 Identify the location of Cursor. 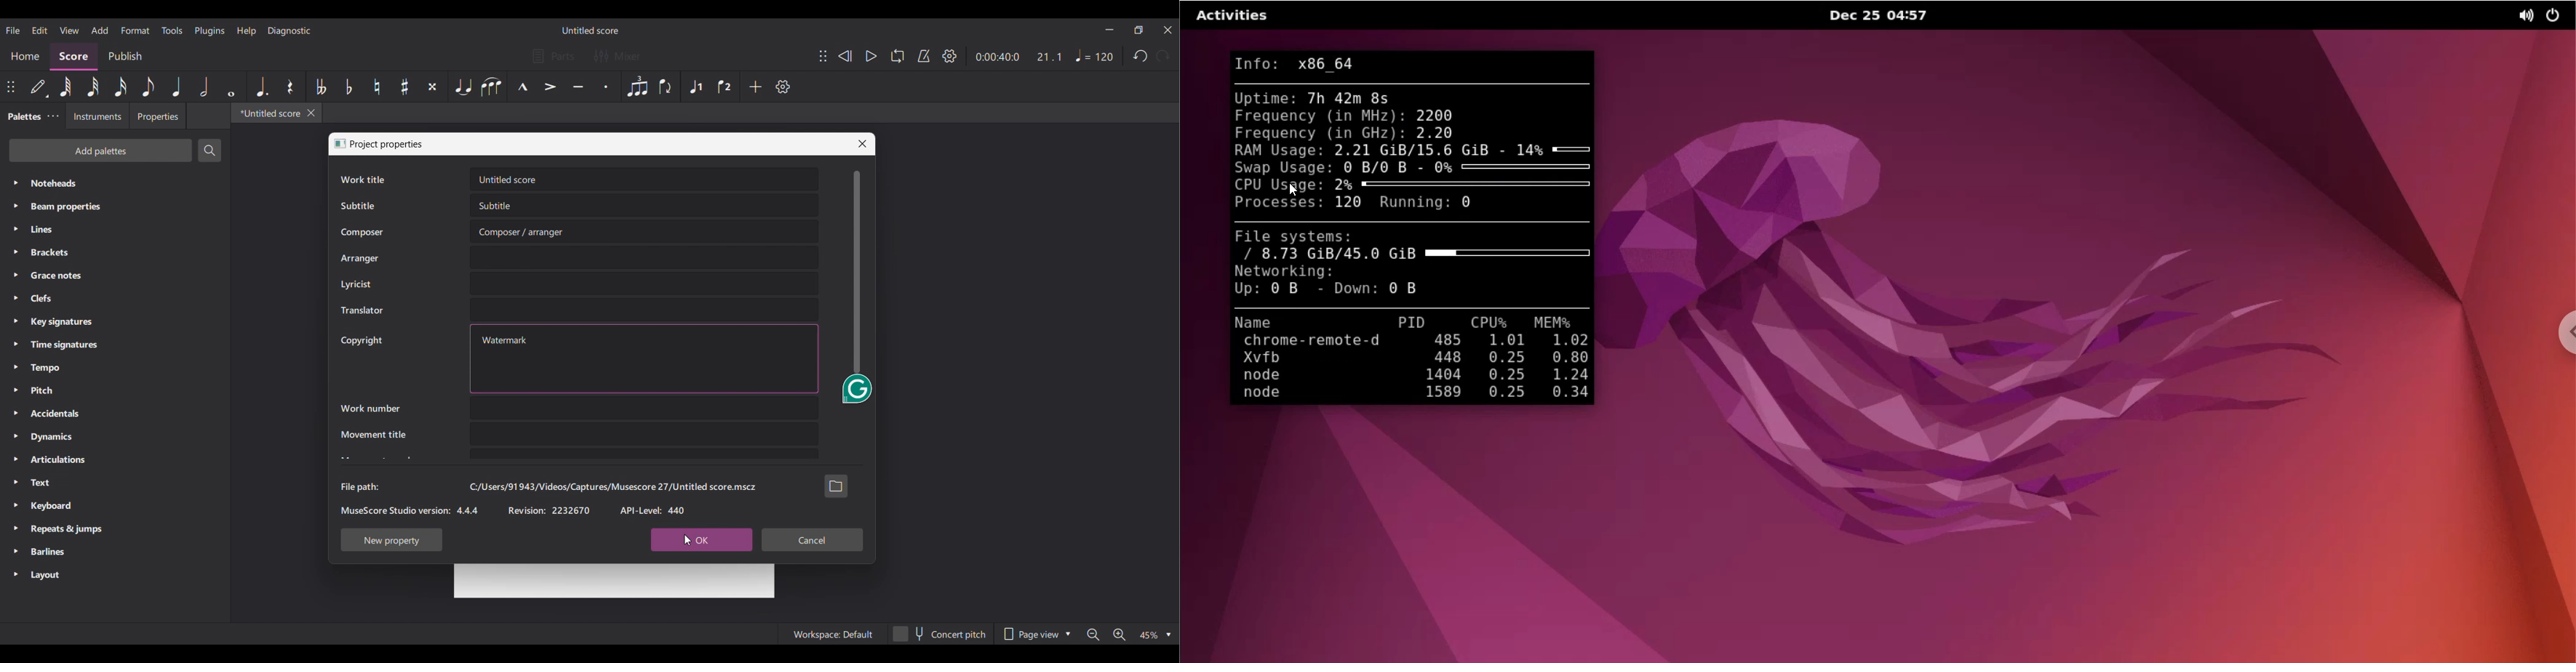
(688, 540).